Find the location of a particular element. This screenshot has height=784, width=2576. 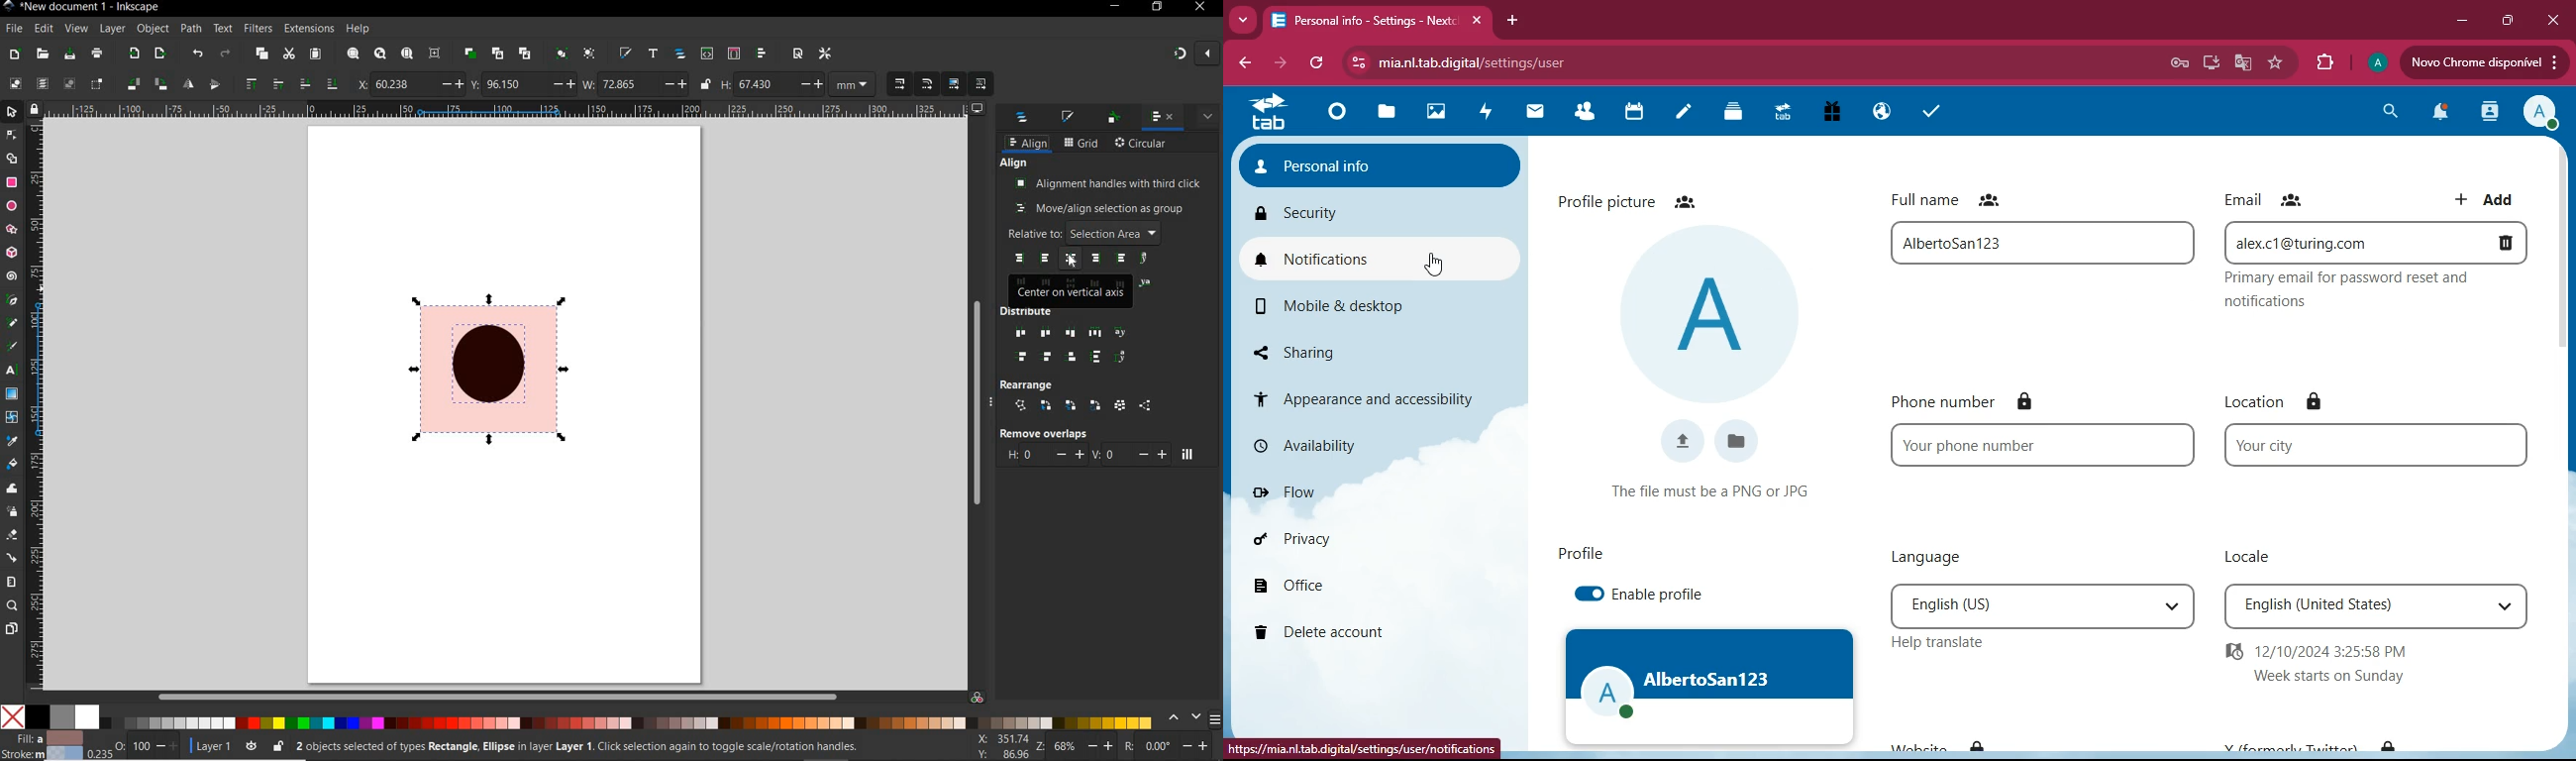

align is located at coordinates (1015, 163).